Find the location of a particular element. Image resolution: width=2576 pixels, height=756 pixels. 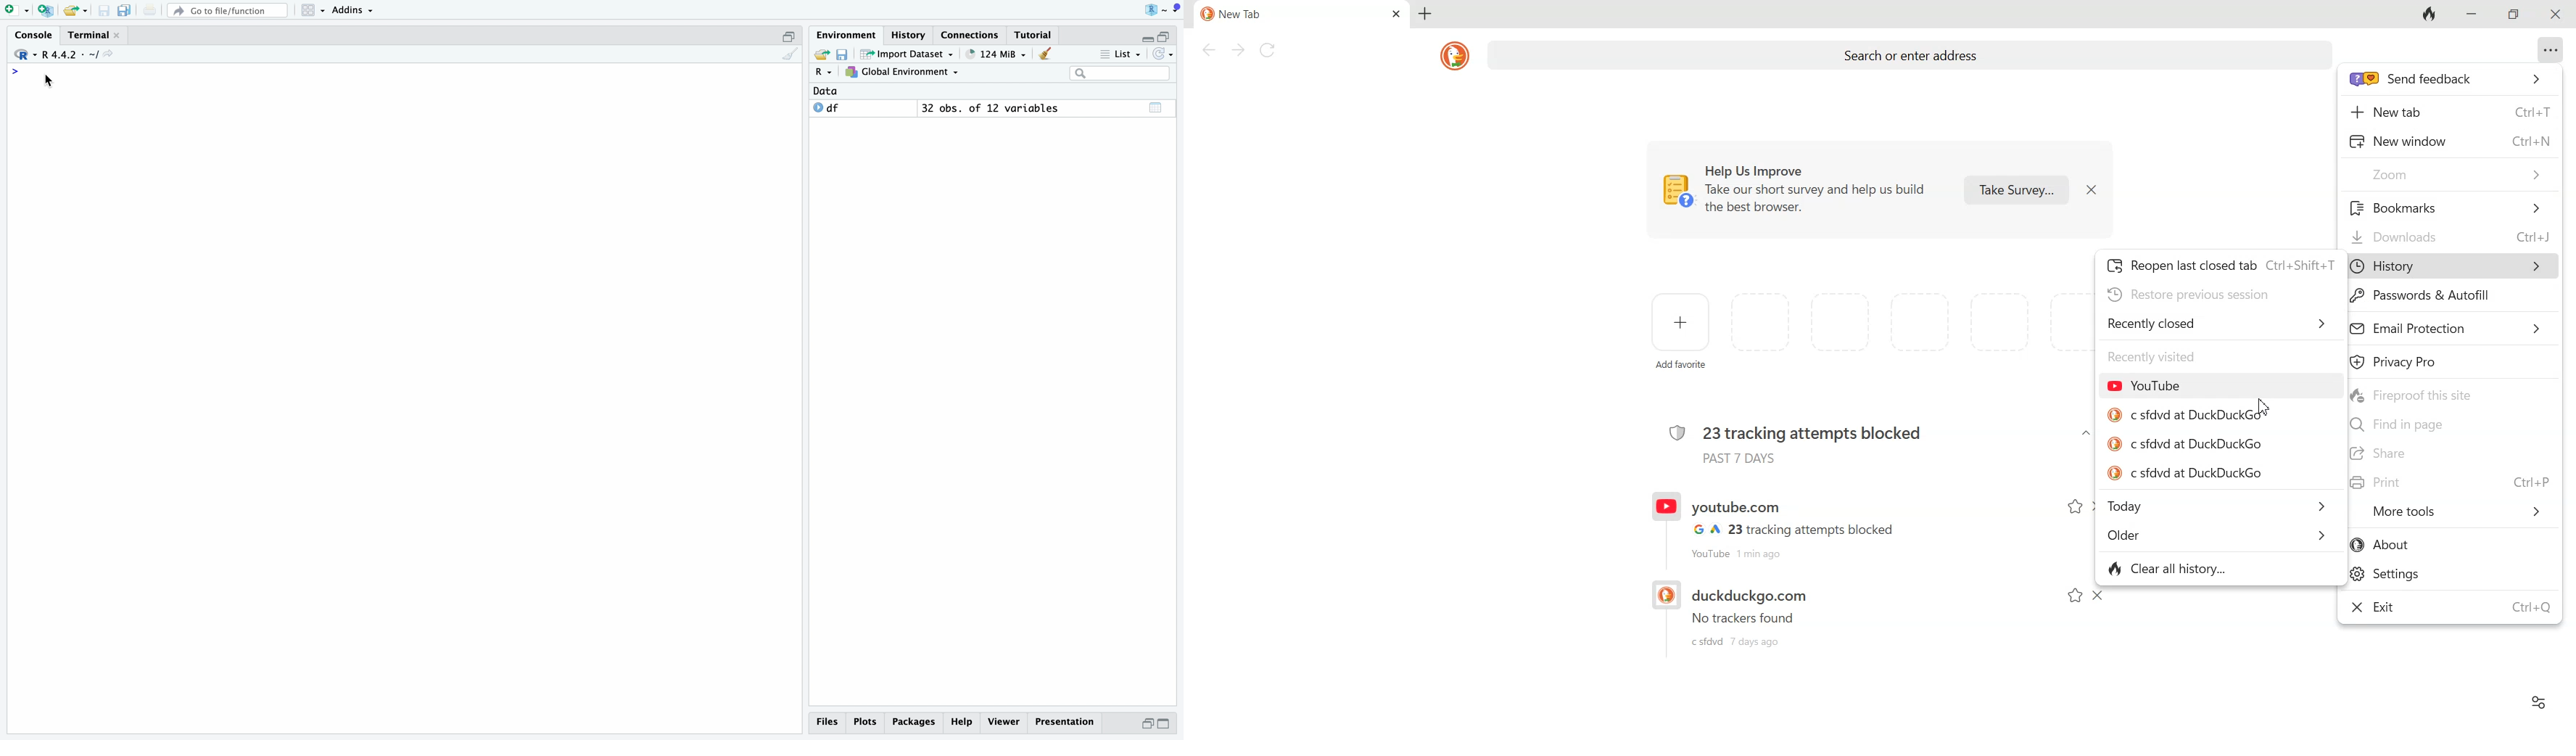

Print is located at coordinates (2451, 482).